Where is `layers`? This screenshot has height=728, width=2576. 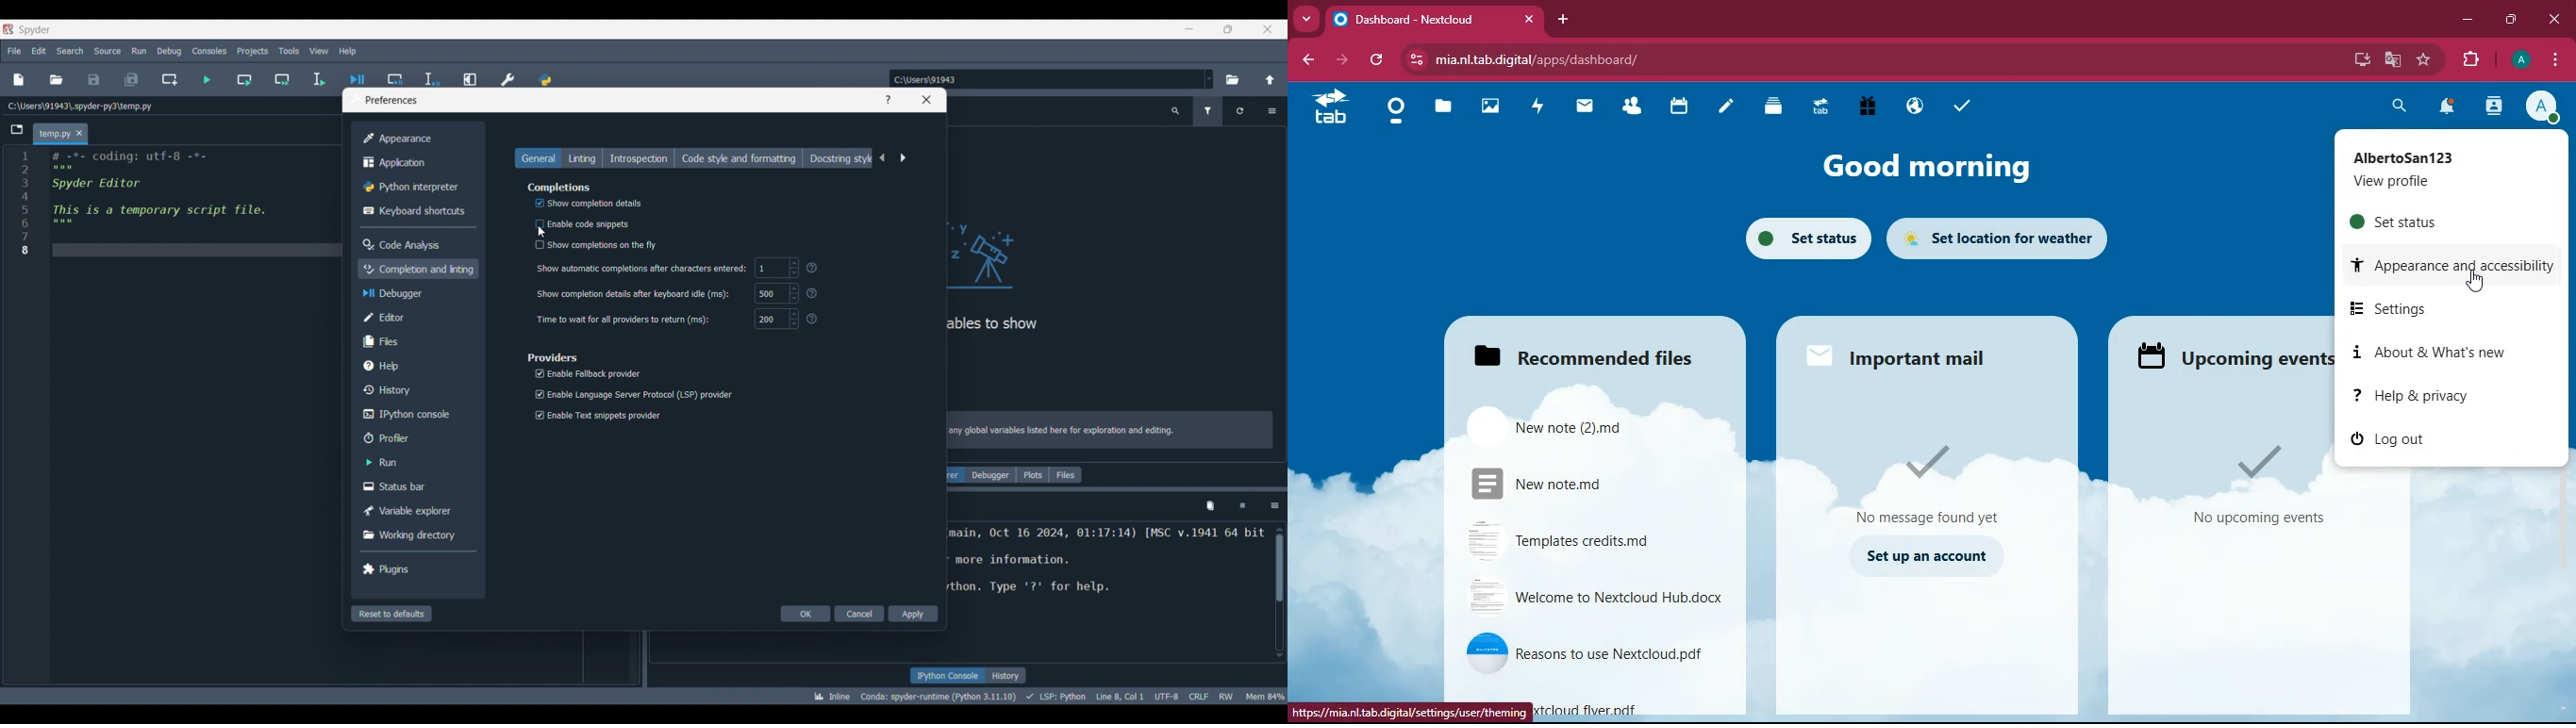
layers is located at coordinates (1770, 108).